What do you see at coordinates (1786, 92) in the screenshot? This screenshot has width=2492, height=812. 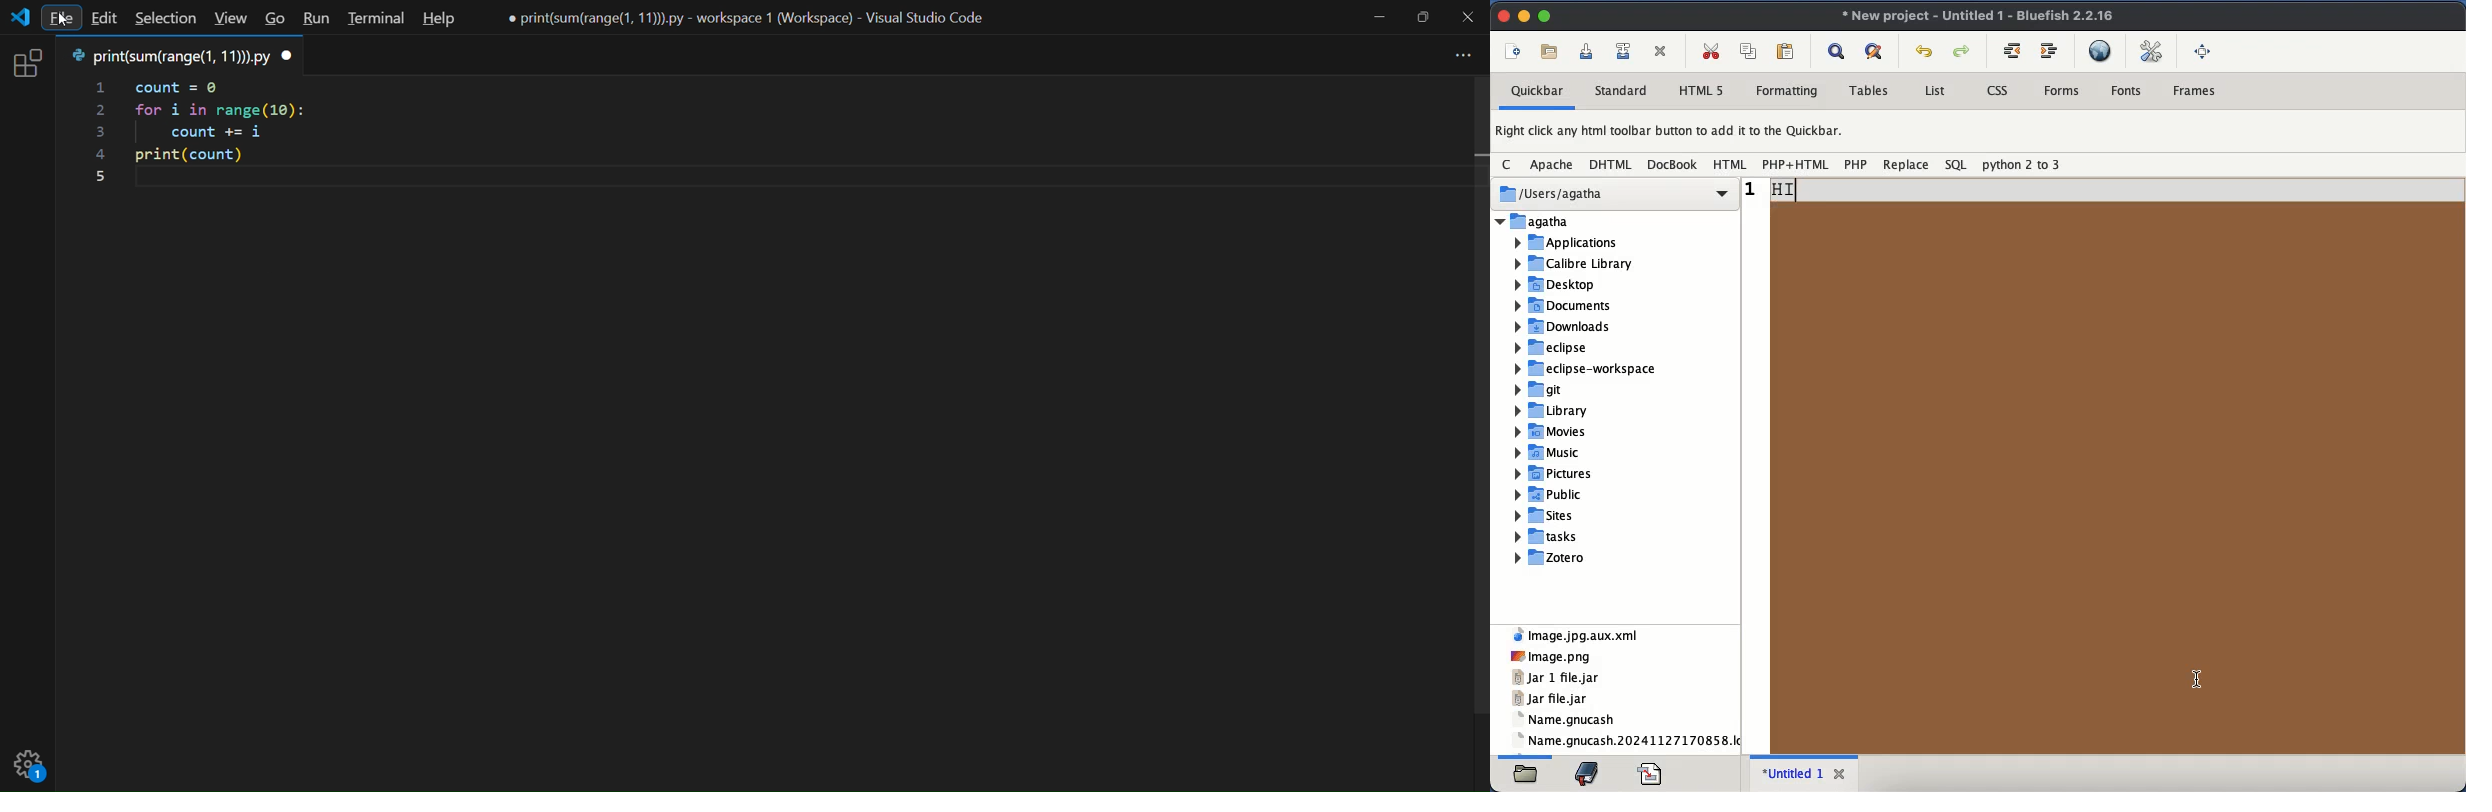 I see `formatting` at bounding box center [1786, 92].